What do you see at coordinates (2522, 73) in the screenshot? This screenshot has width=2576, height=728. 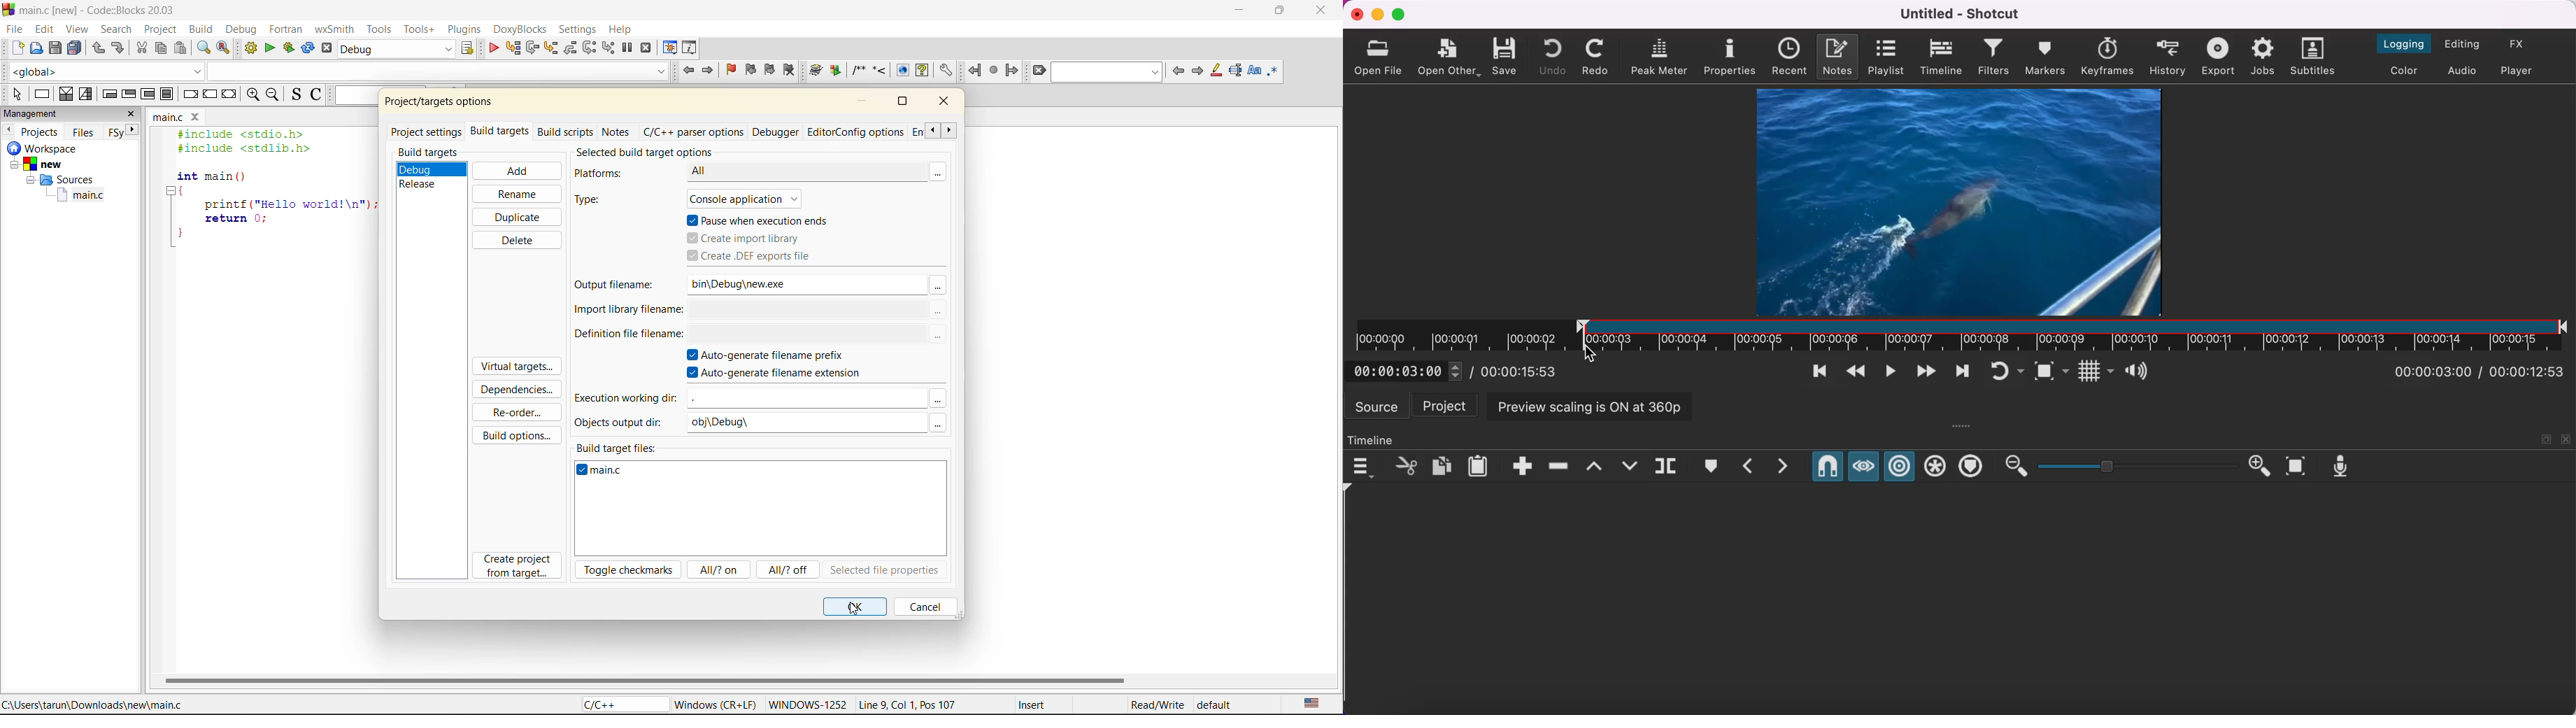 I see `switch to player only layout` at bounding box center [2522, 73].